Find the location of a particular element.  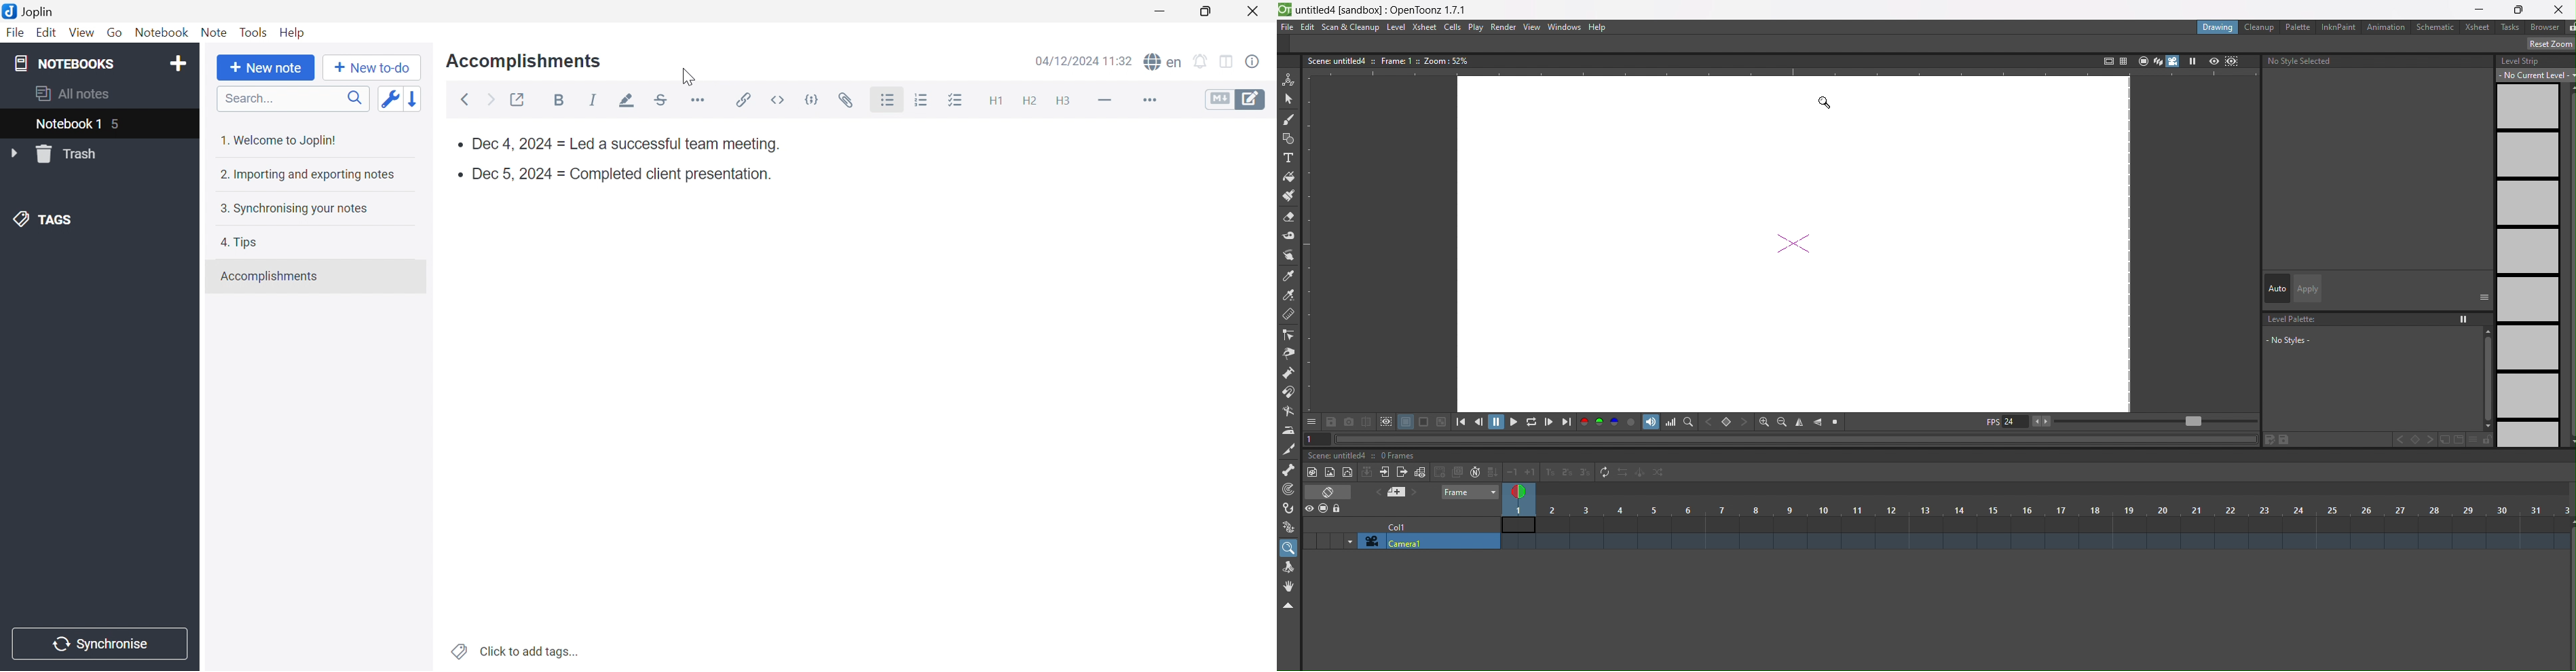

Note properties is located at coordinates (1255, 63).